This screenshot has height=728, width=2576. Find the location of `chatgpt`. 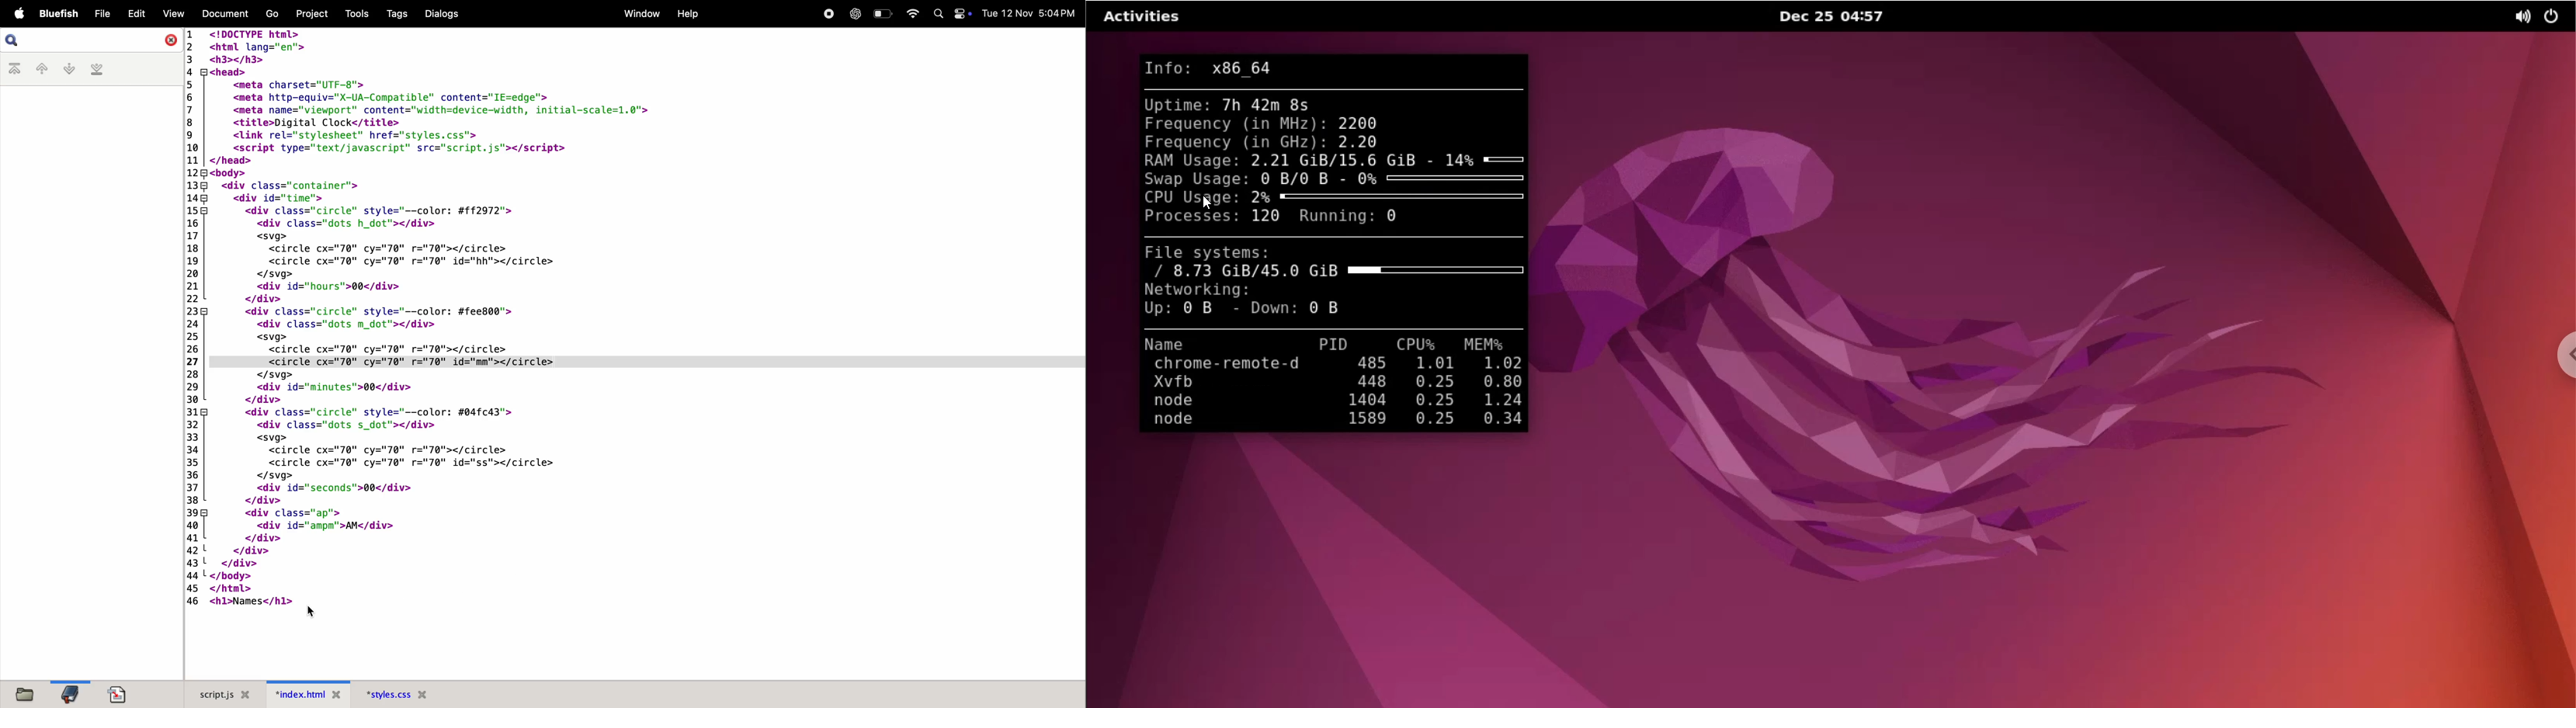

chatgpt is located at coordinates (852, 14).